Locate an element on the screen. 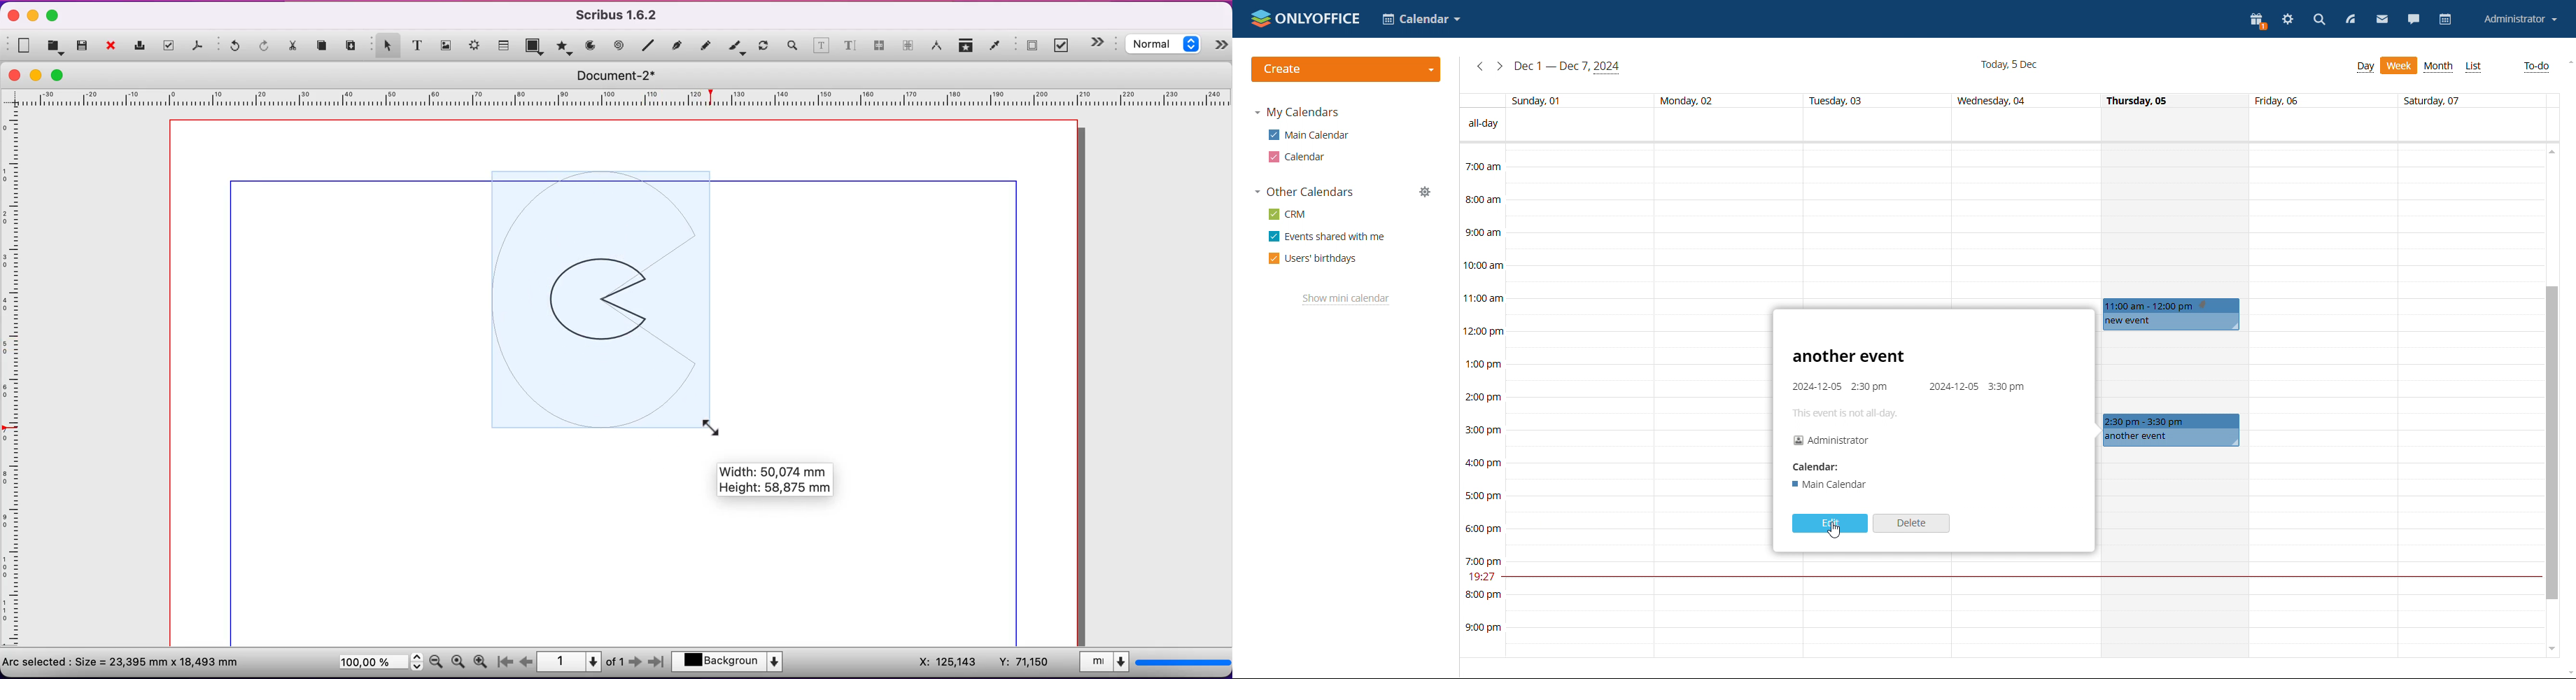 This screenshot has width=2576, height=700. zoom percentage is located at coordinates (378, 664).